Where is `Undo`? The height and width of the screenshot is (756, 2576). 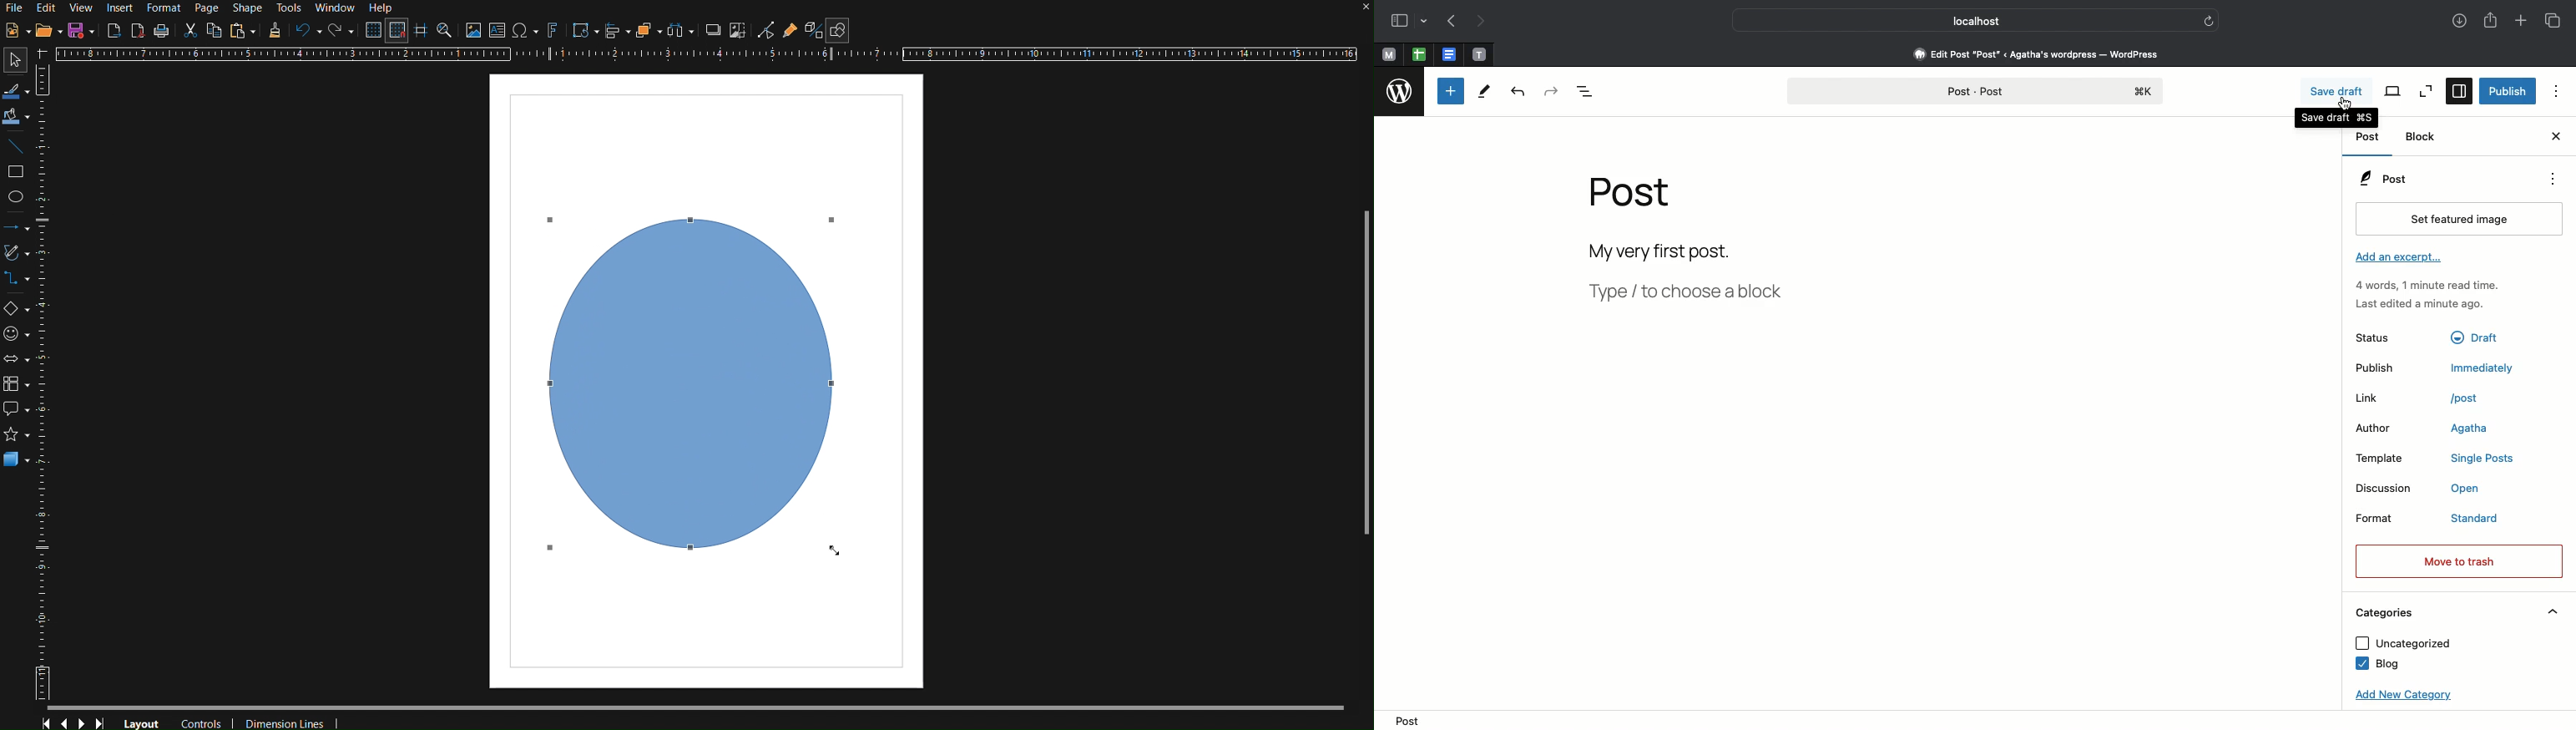
Undo is located at coordinates (308, 32).